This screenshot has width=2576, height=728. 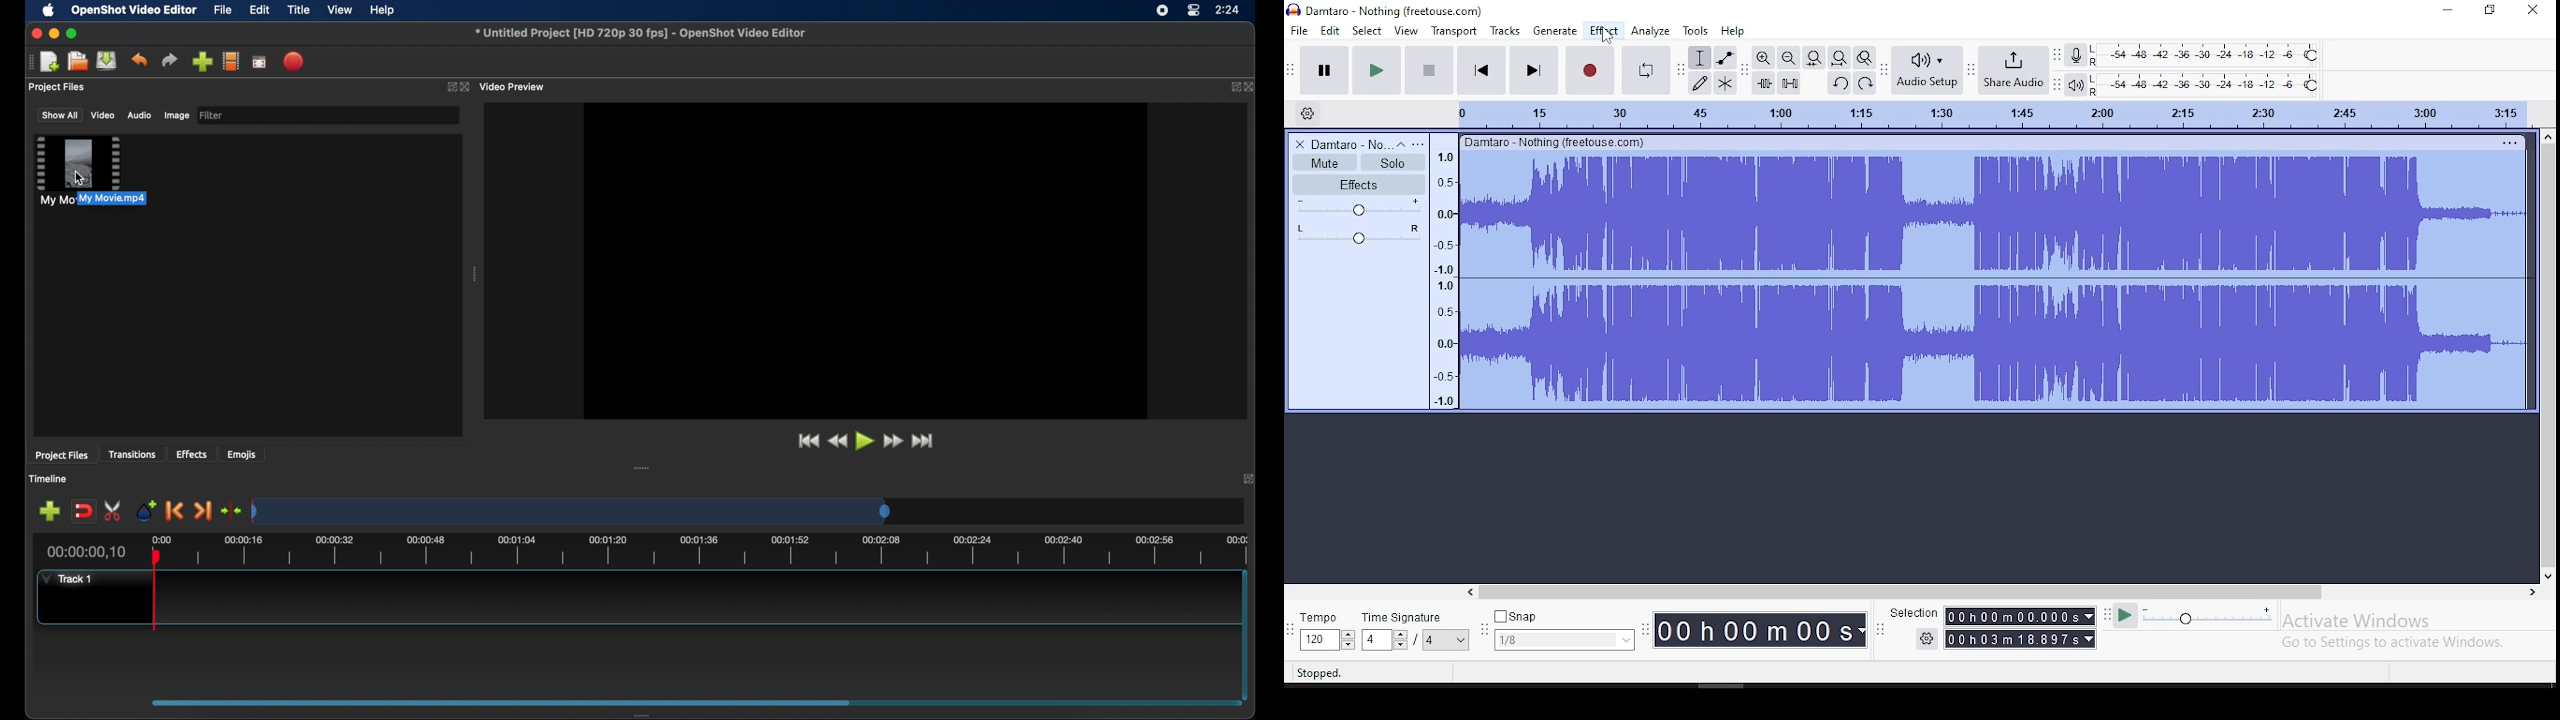 I want to click on , so click(x=1679, y=69).